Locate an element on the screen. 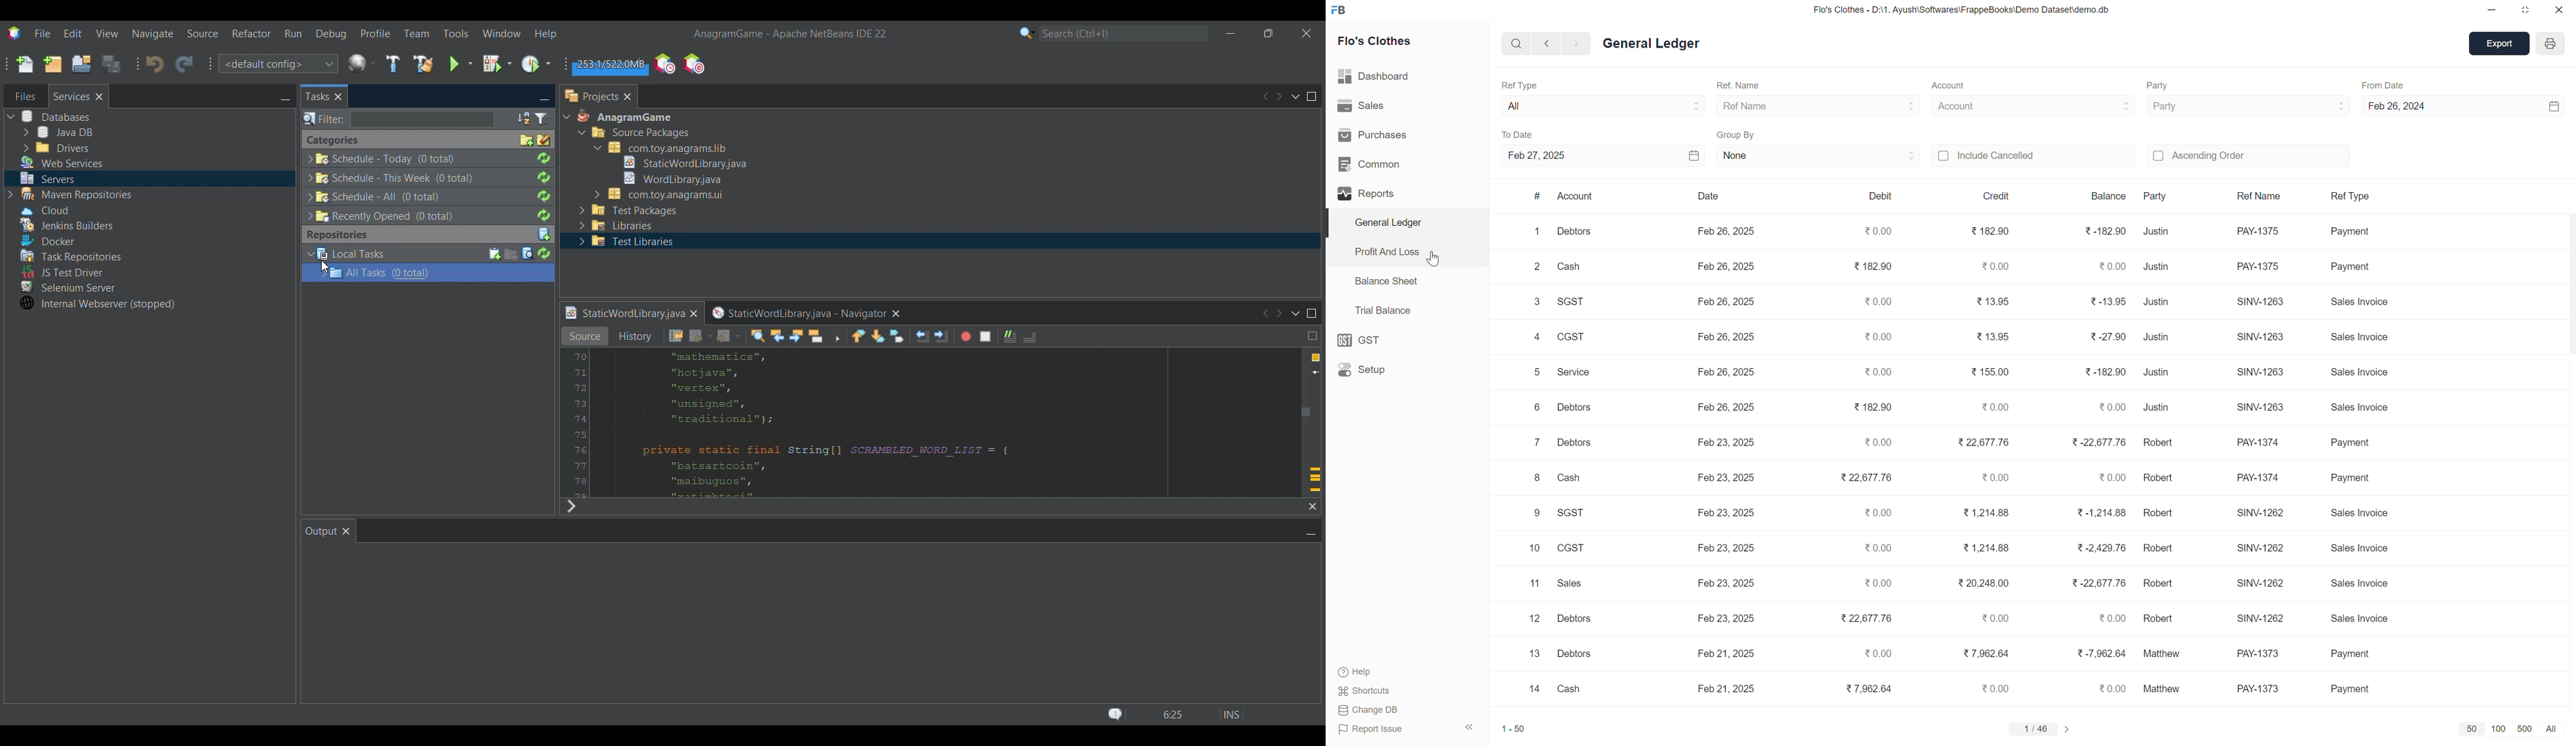 Image resolution: width=2576 pixels, height=756 pixels. Feb 23, 2025 is located at coordinates (1729, 585).